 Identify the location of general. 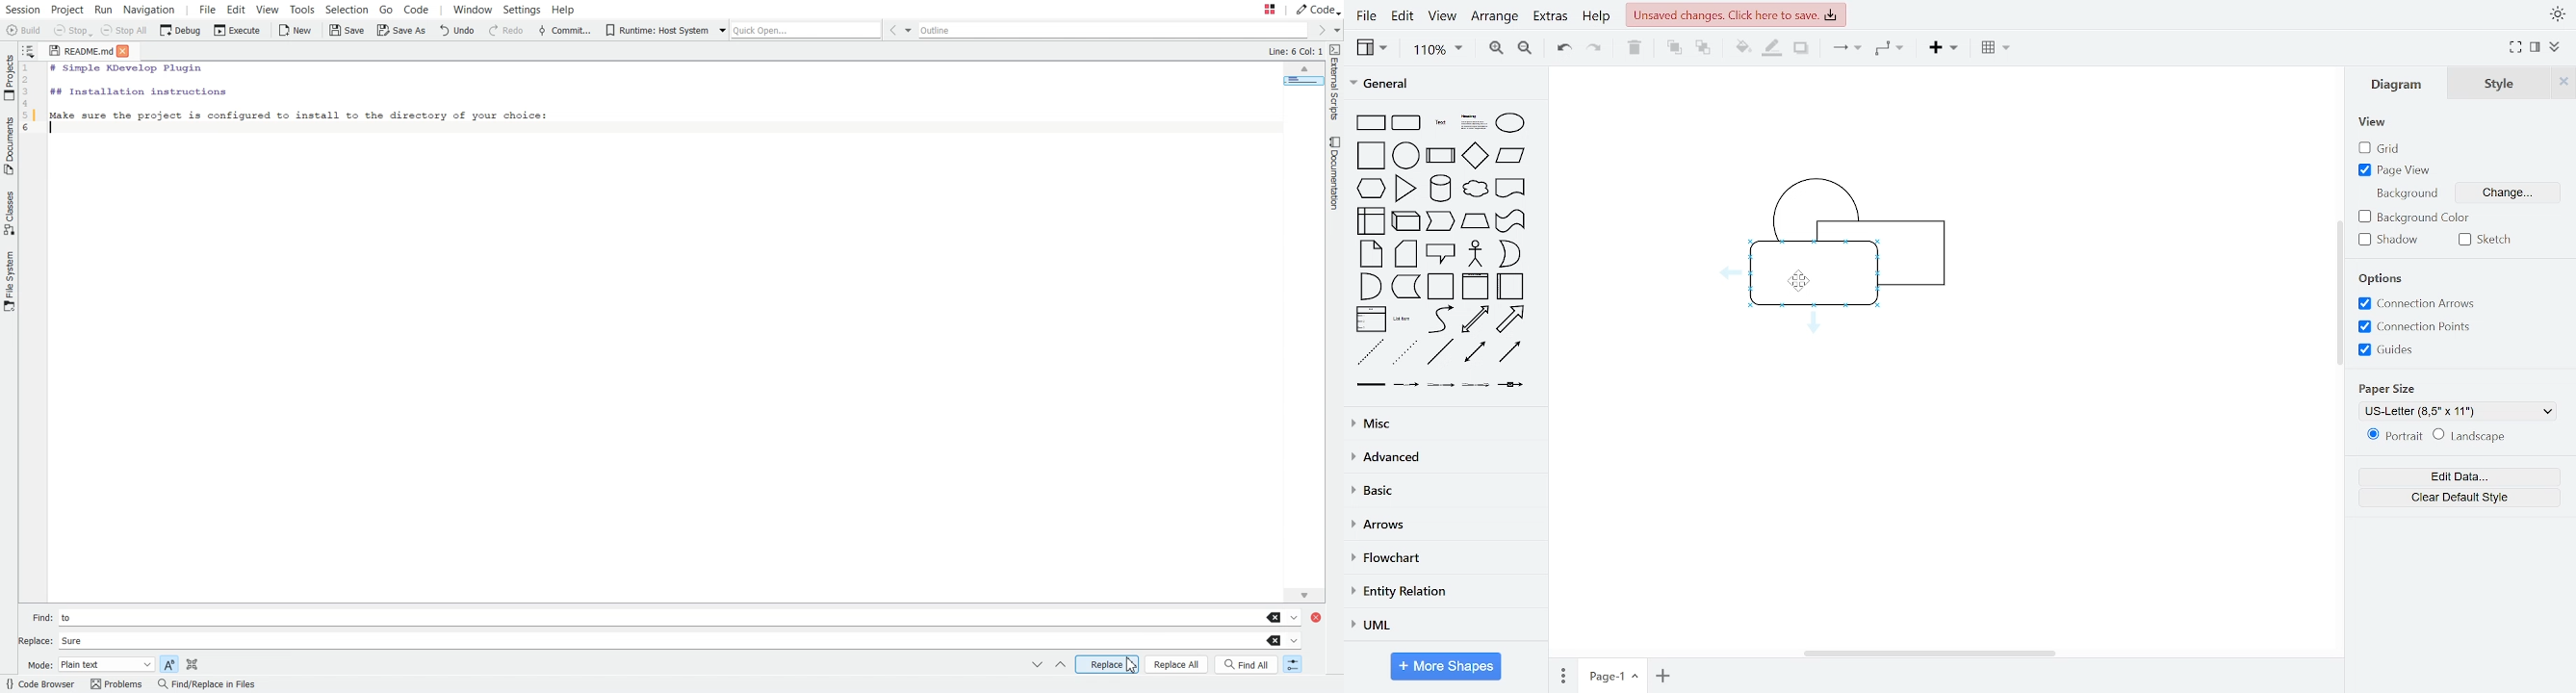
(1444, 84).